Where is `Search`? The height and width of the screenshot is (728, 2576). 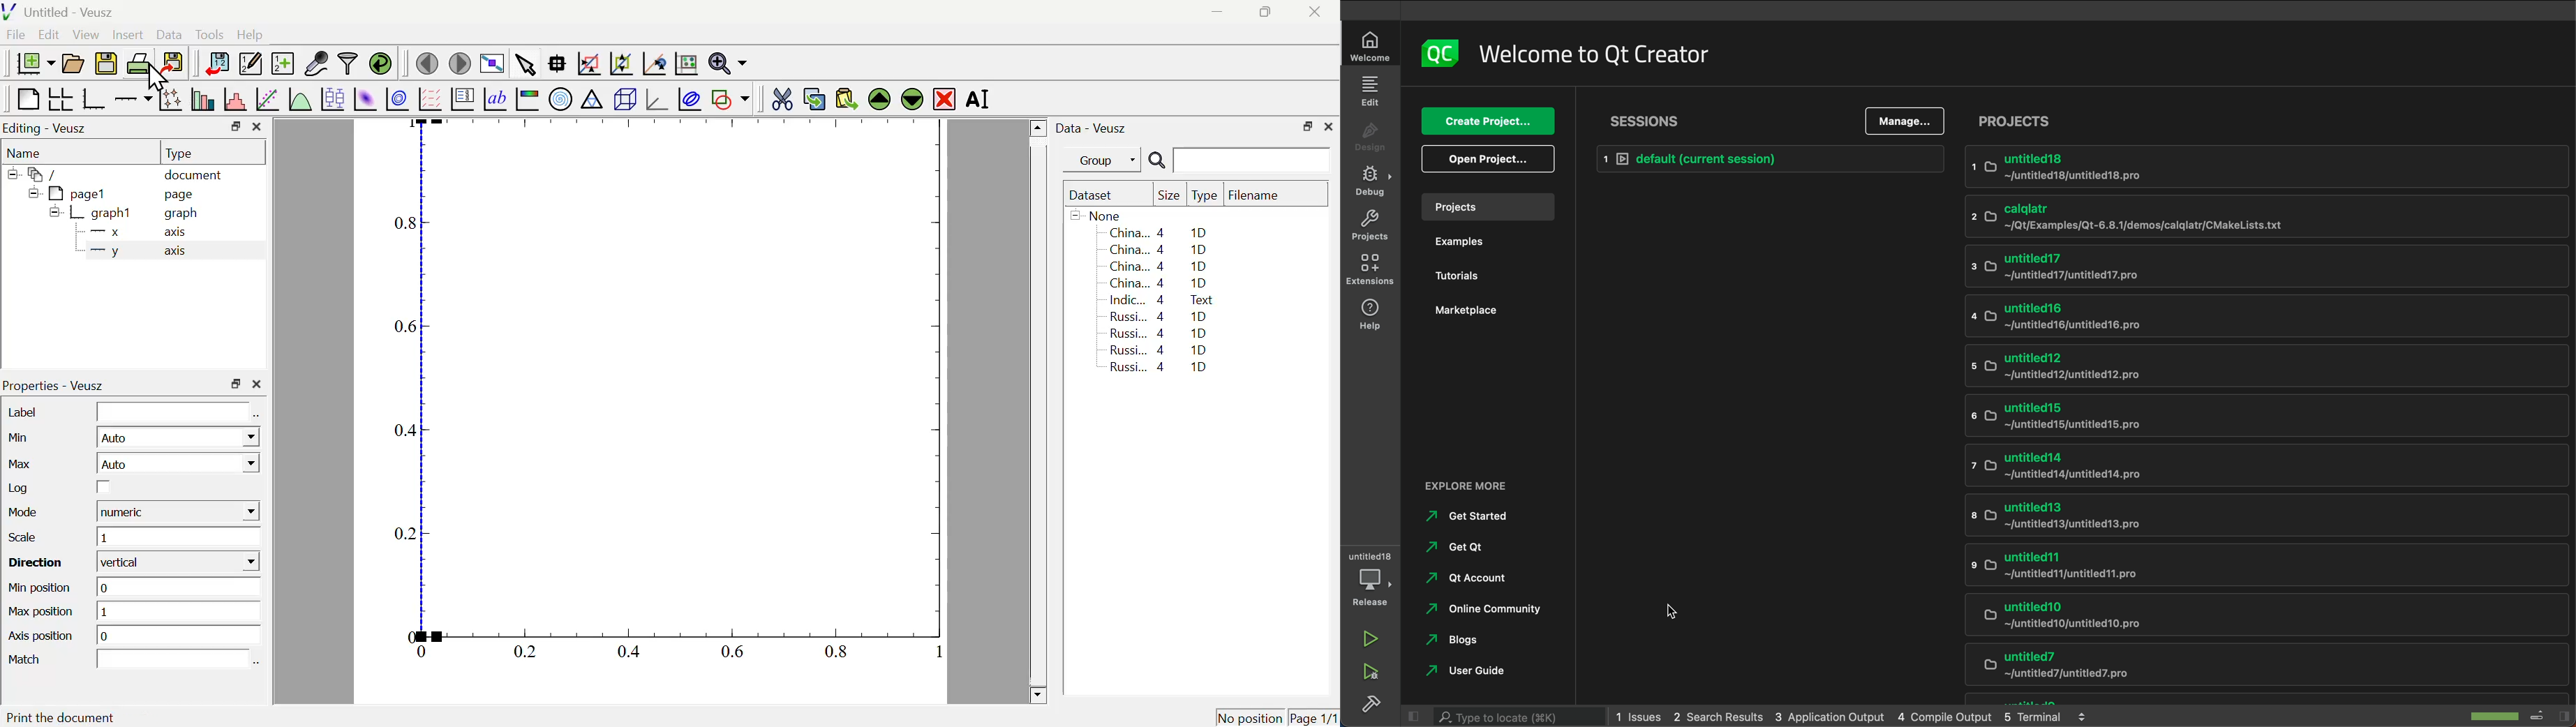
Search is located at coordinates (1156, 161).